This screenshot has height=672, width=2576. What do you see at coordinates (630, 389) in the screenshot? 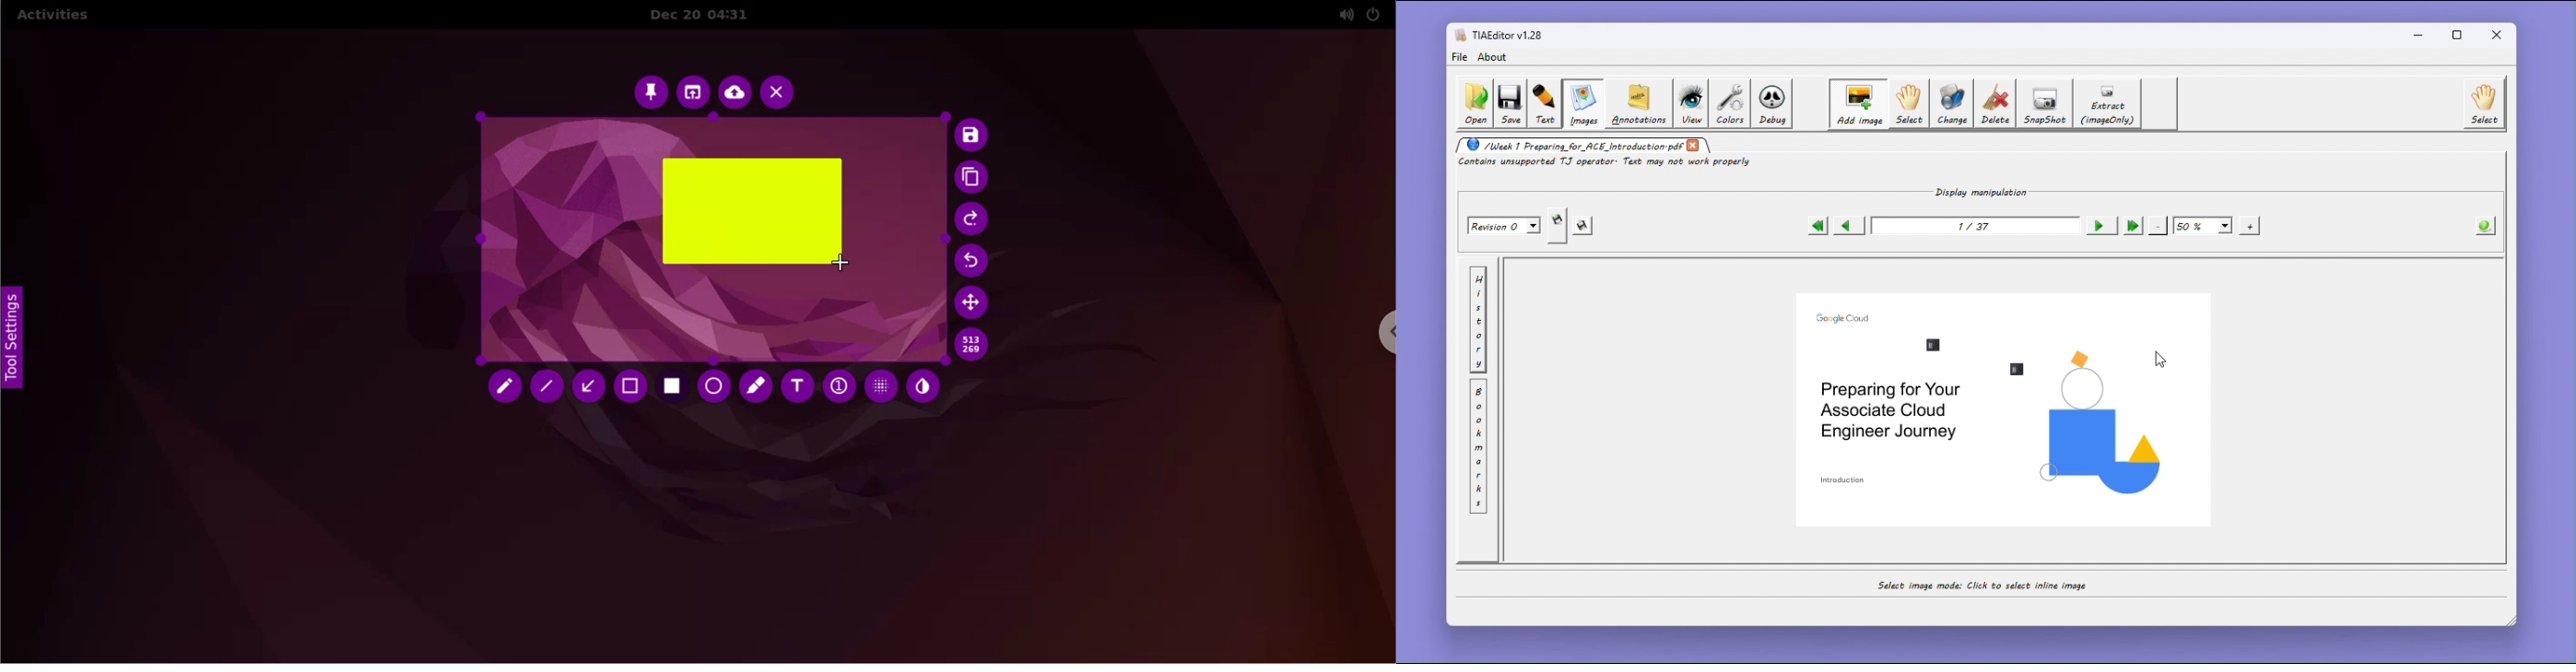
I see `selection tool` at bounding box center [630, 389].